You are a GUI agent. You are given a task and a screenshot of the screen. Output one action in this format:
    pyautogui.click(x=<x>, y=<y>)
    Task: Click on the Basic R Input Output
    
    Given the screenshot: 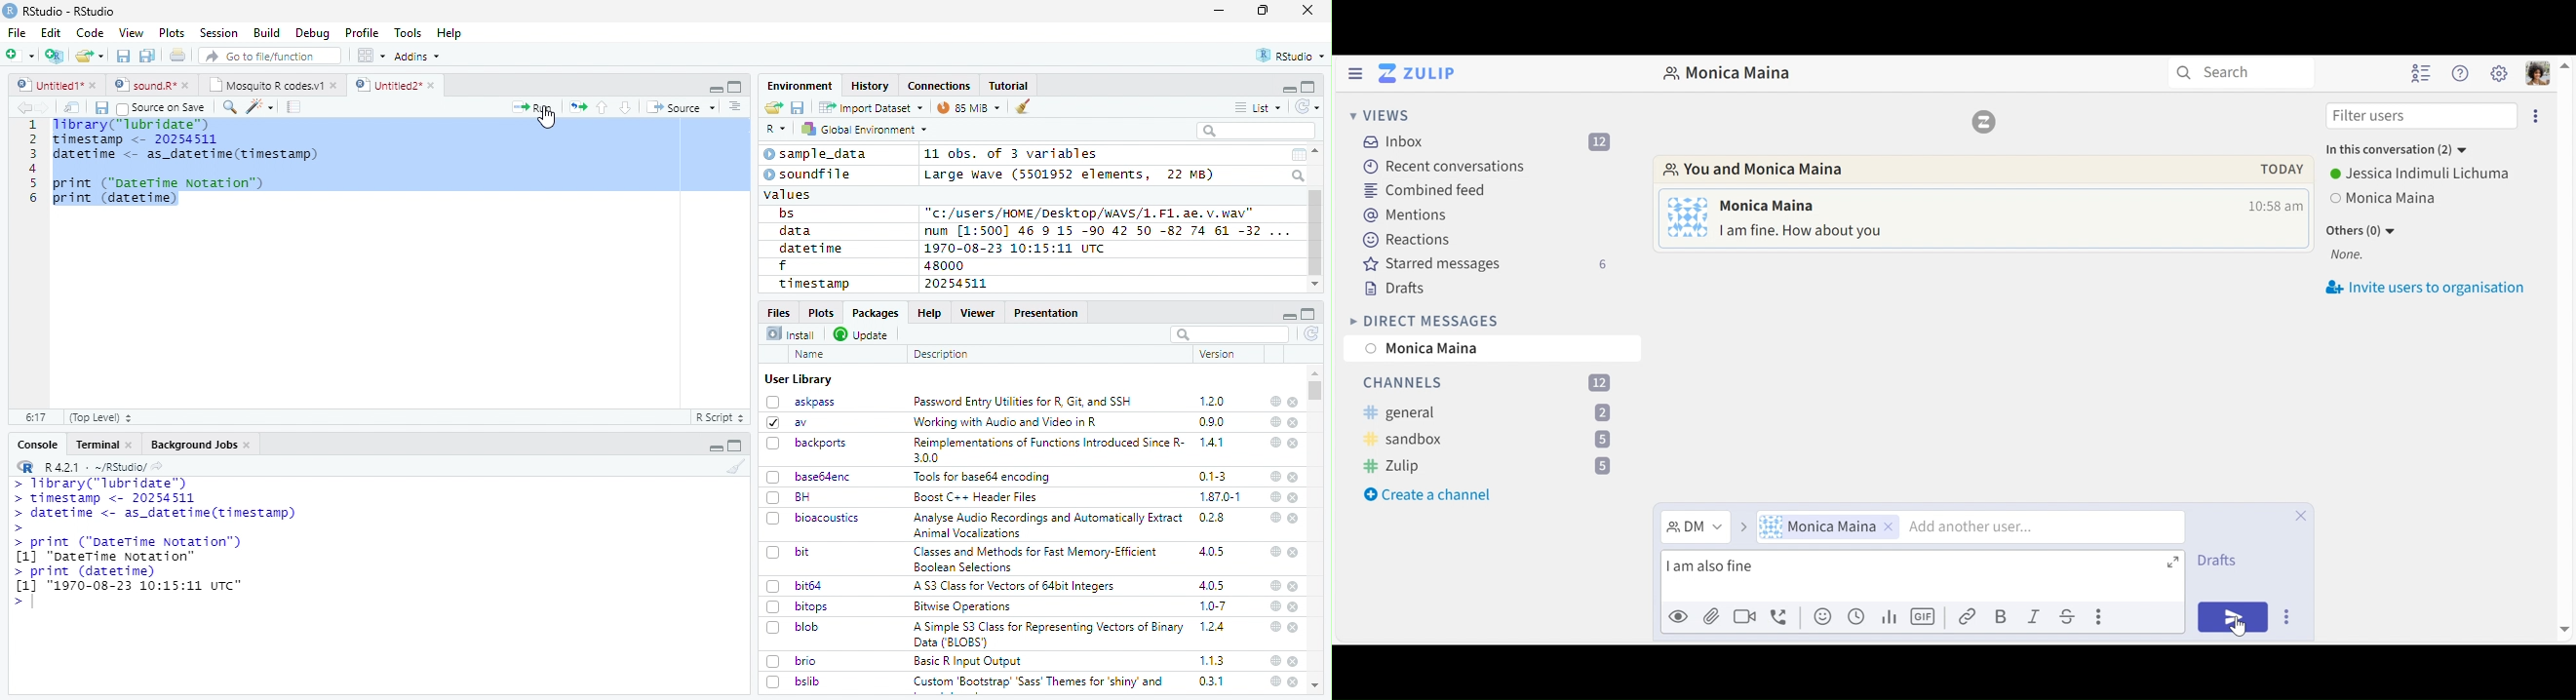 What is the action you would take?
    pyautogui.click(x=970, y=661)
    